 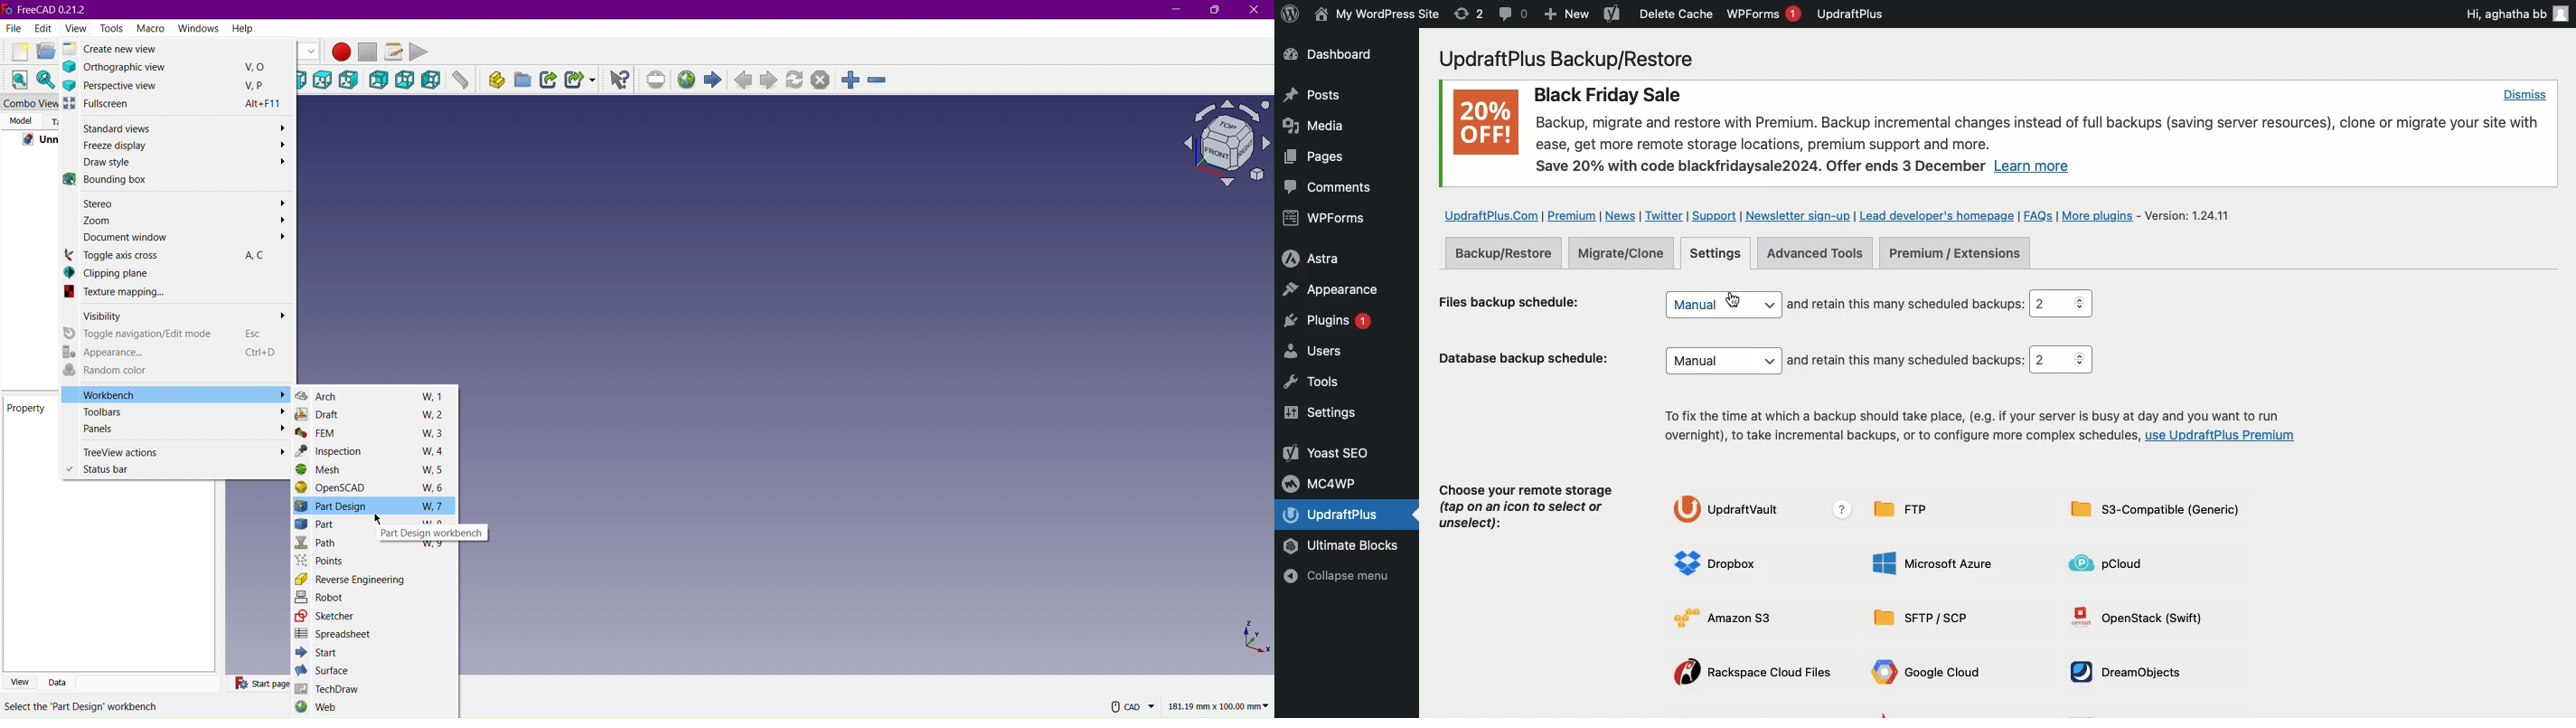 I want to click on FTP, so click(x=1908, y=509).